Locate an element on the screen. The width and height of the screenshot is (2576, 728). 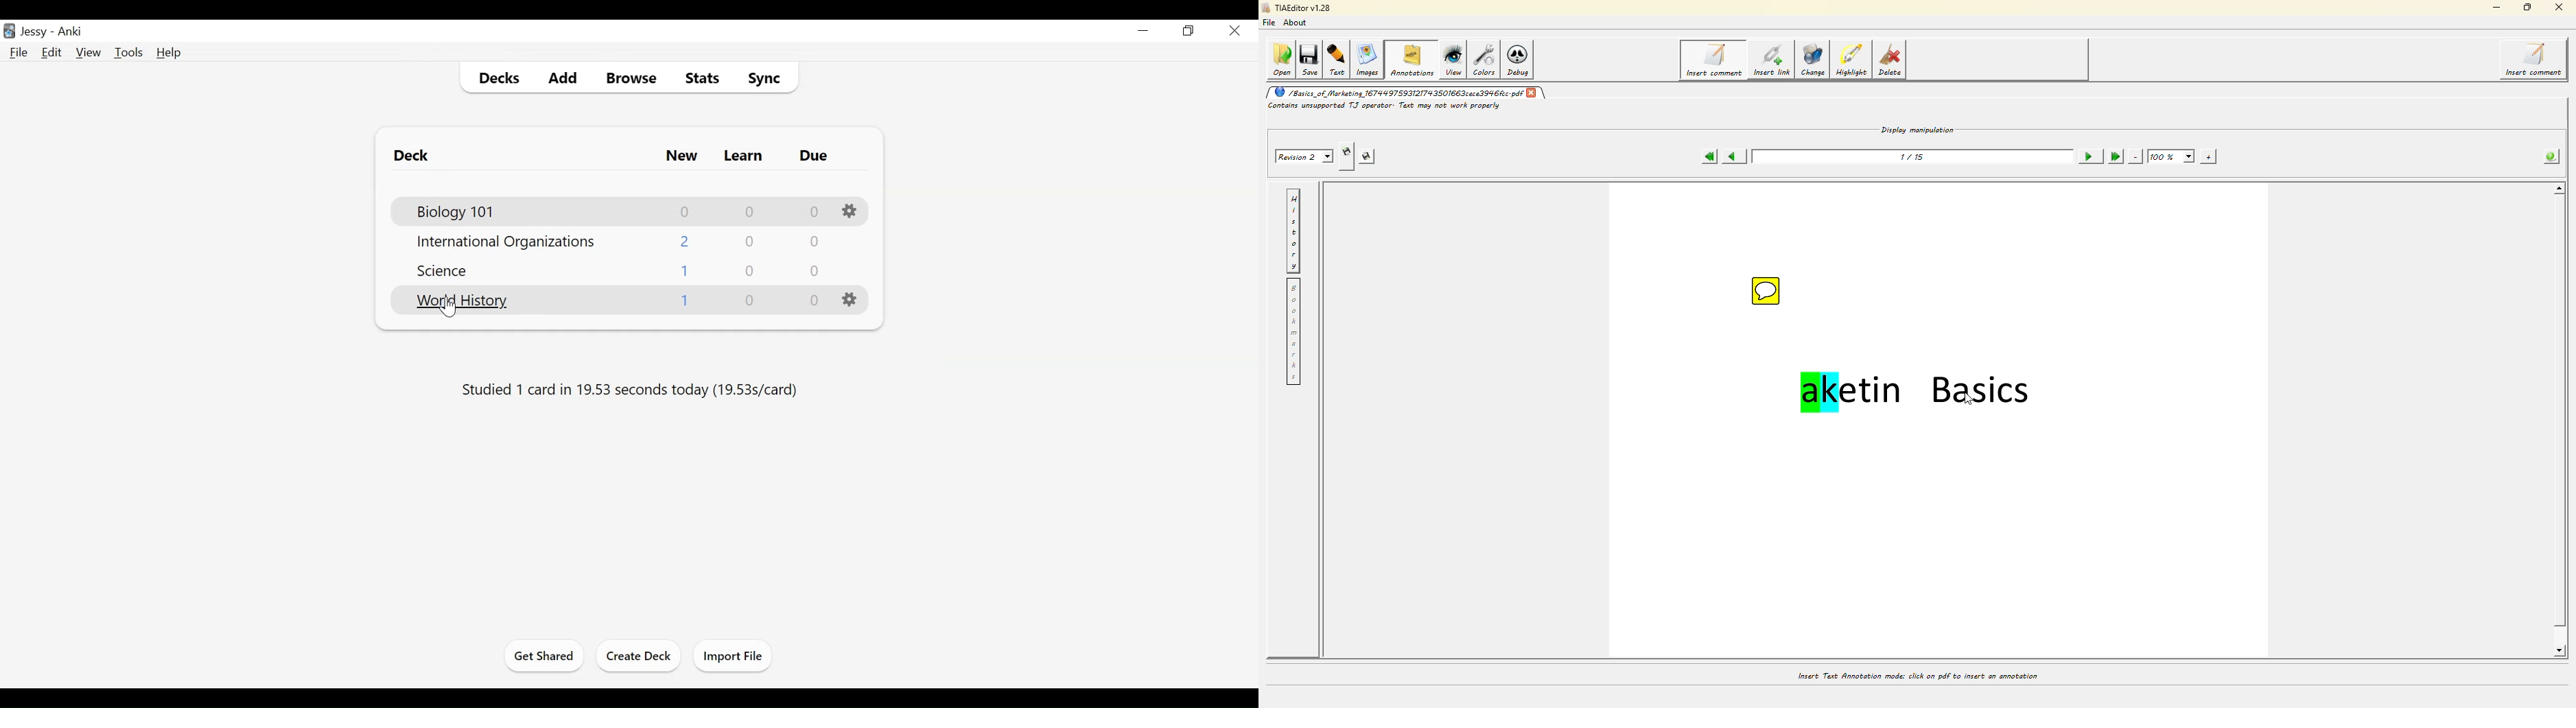
International Organizations is located at coordinates (506, 242).